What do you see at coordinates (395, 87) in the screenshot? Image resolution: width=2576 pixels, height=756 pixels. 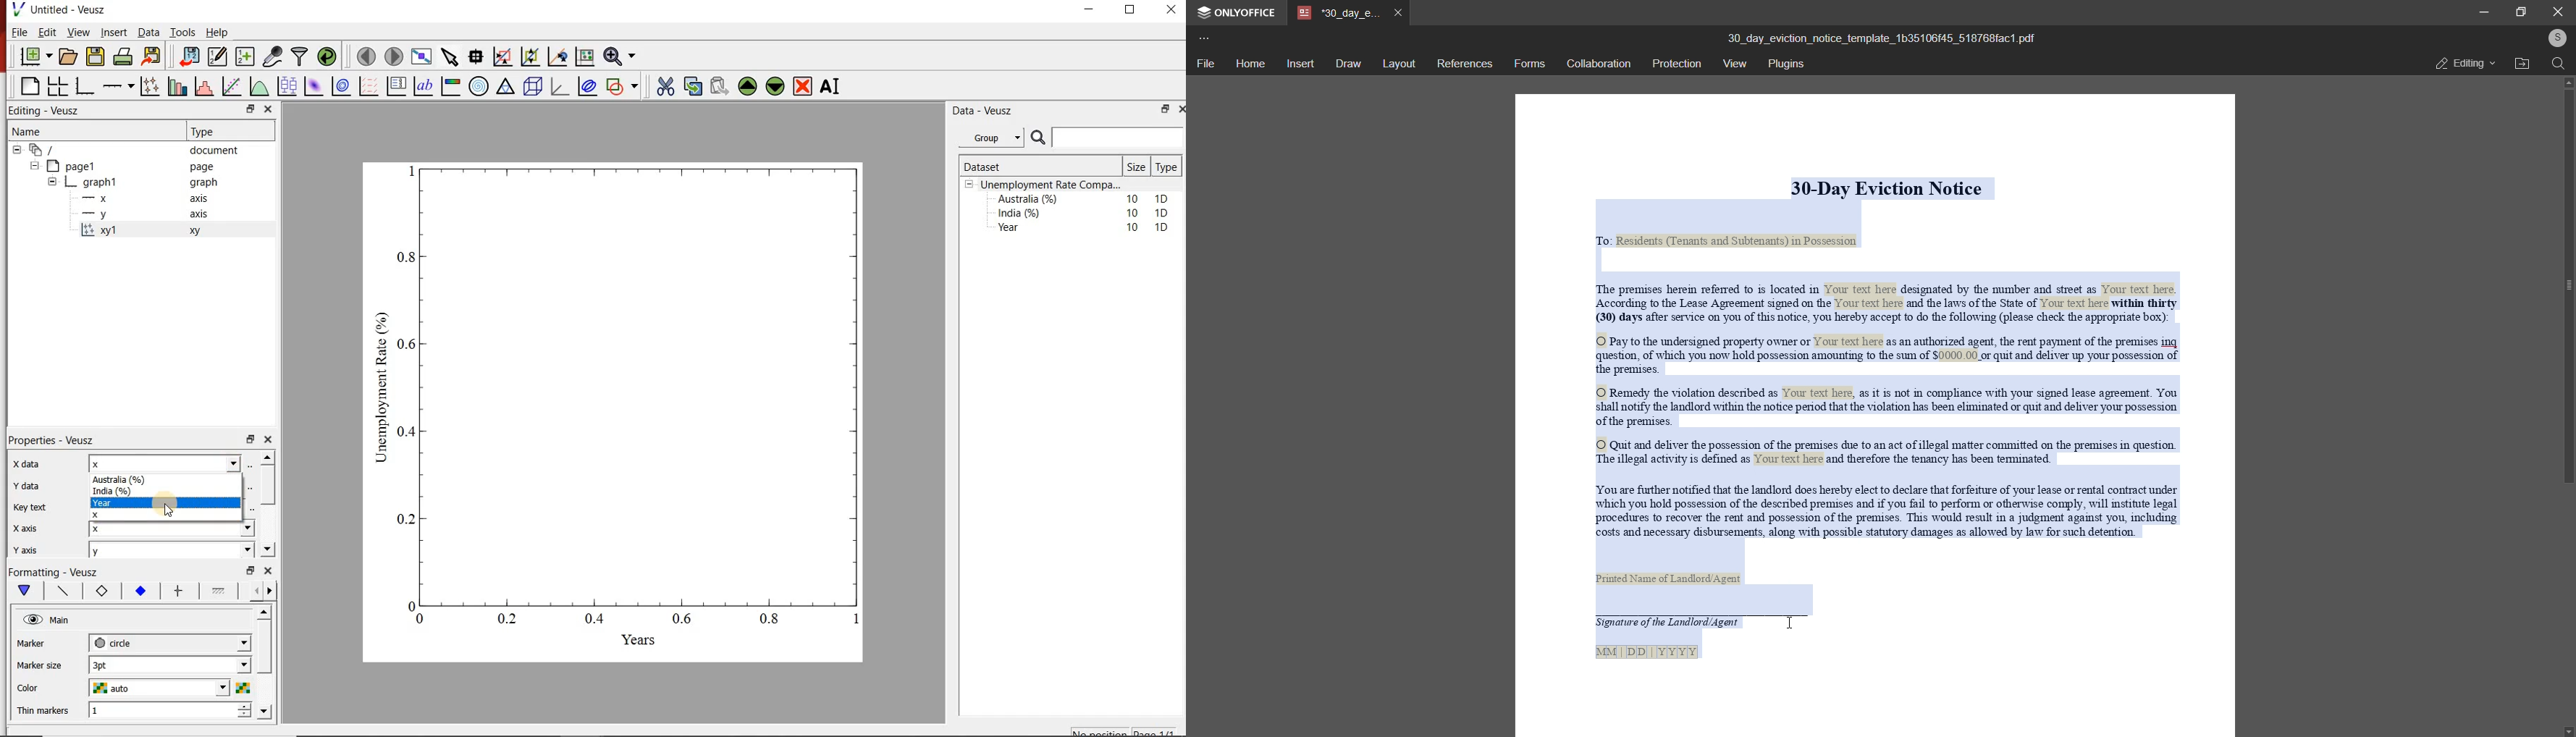 I see `plot key` at bounding box center [395, 87].